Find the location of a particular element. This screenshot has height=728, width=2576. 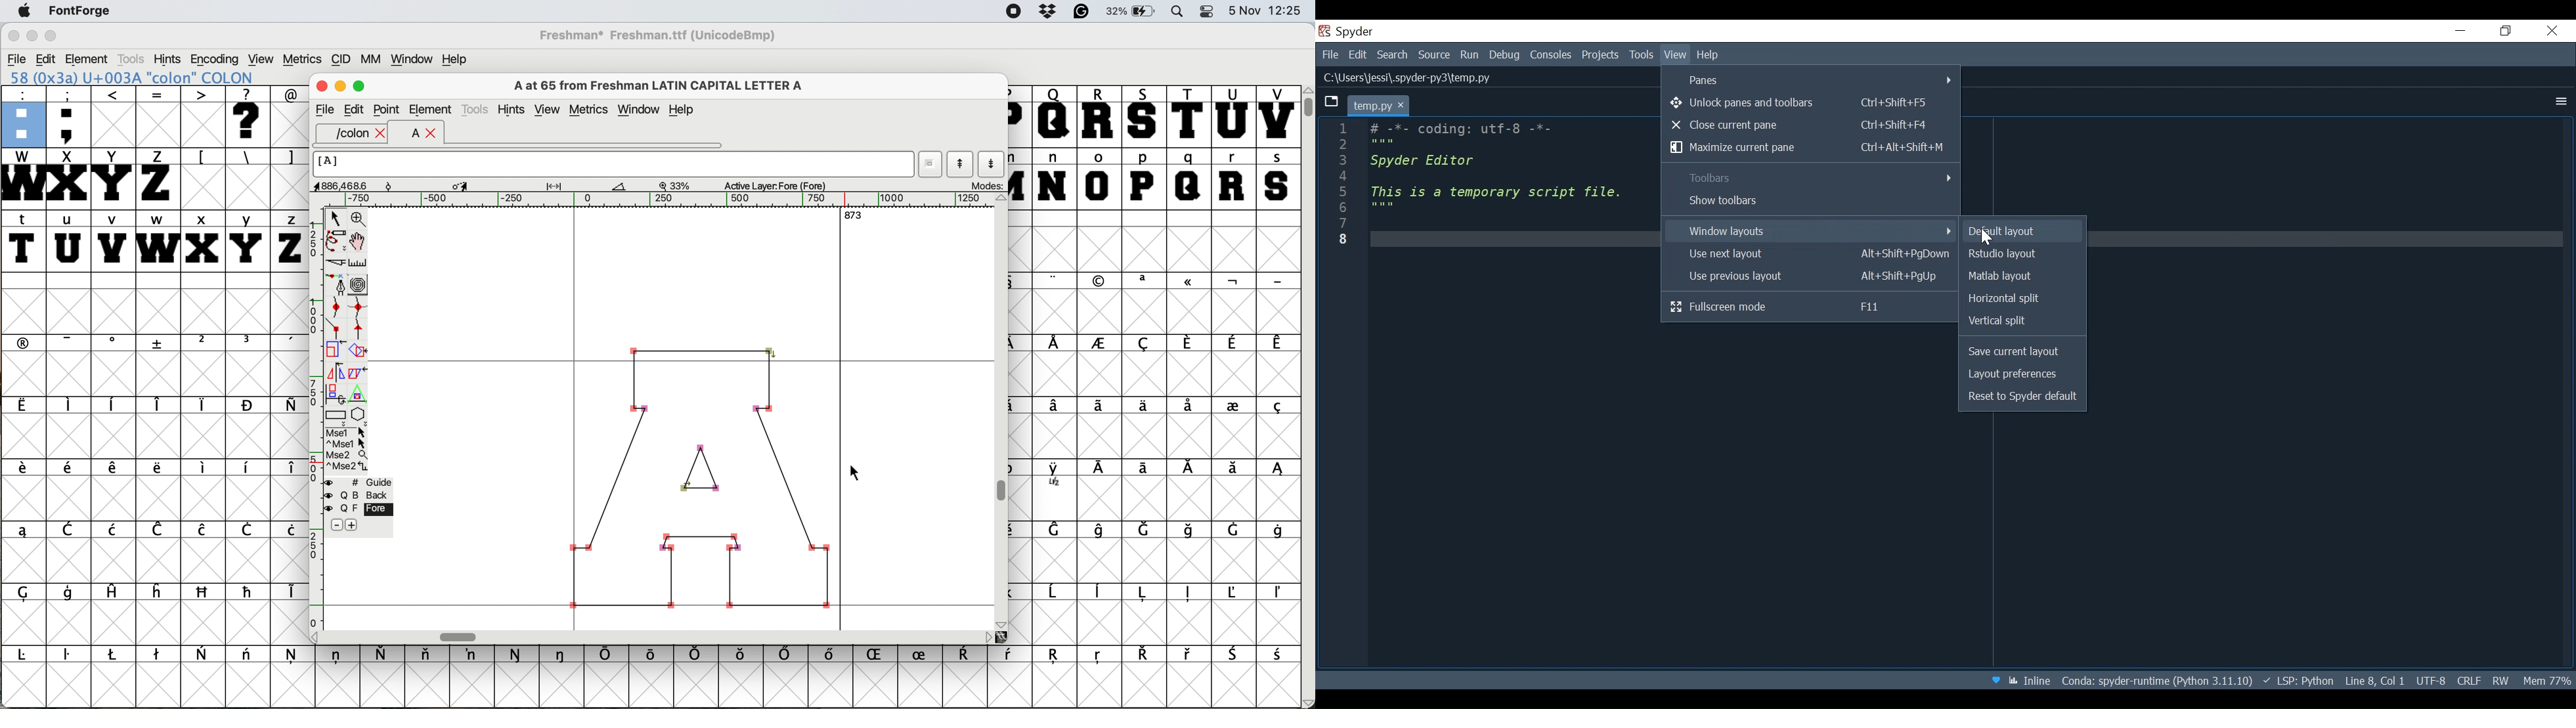

horizontal scale is located at coordinates (664, 200).